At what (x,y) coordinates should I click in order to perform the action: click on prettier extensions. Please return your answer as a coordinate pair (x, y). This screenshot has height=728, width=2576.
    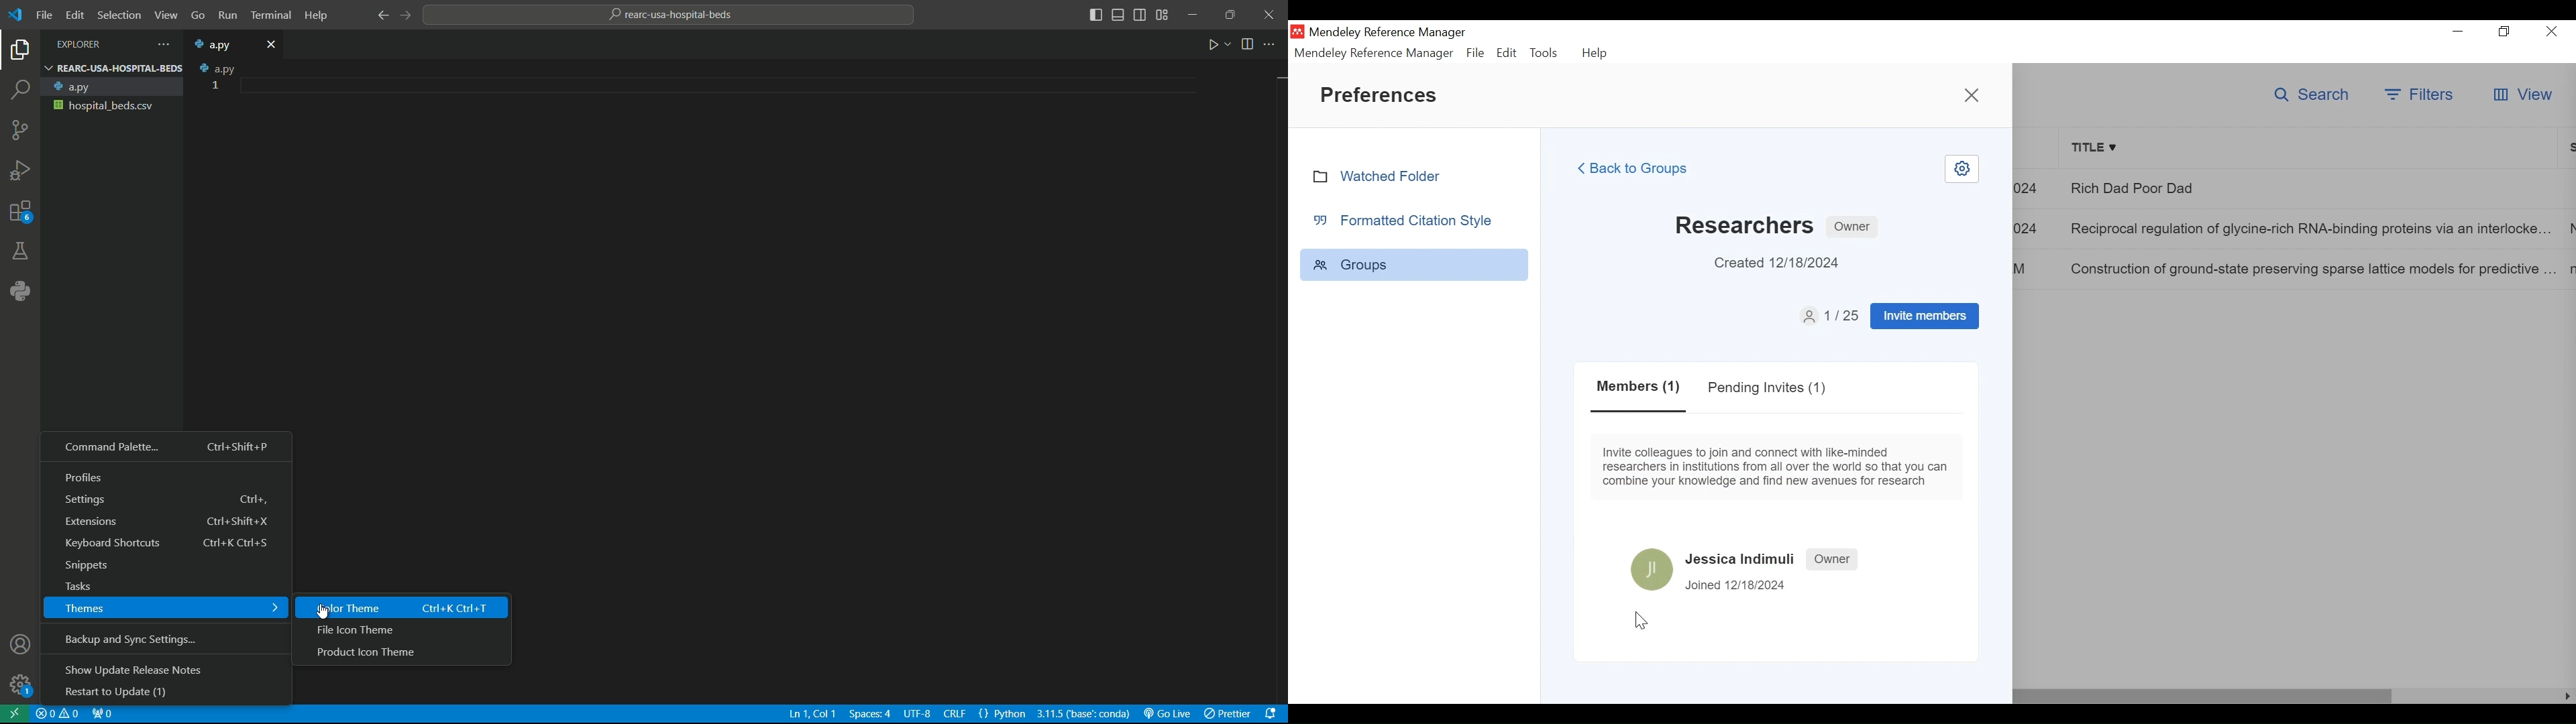
    Looking at the image, I should click on (1227, 714).